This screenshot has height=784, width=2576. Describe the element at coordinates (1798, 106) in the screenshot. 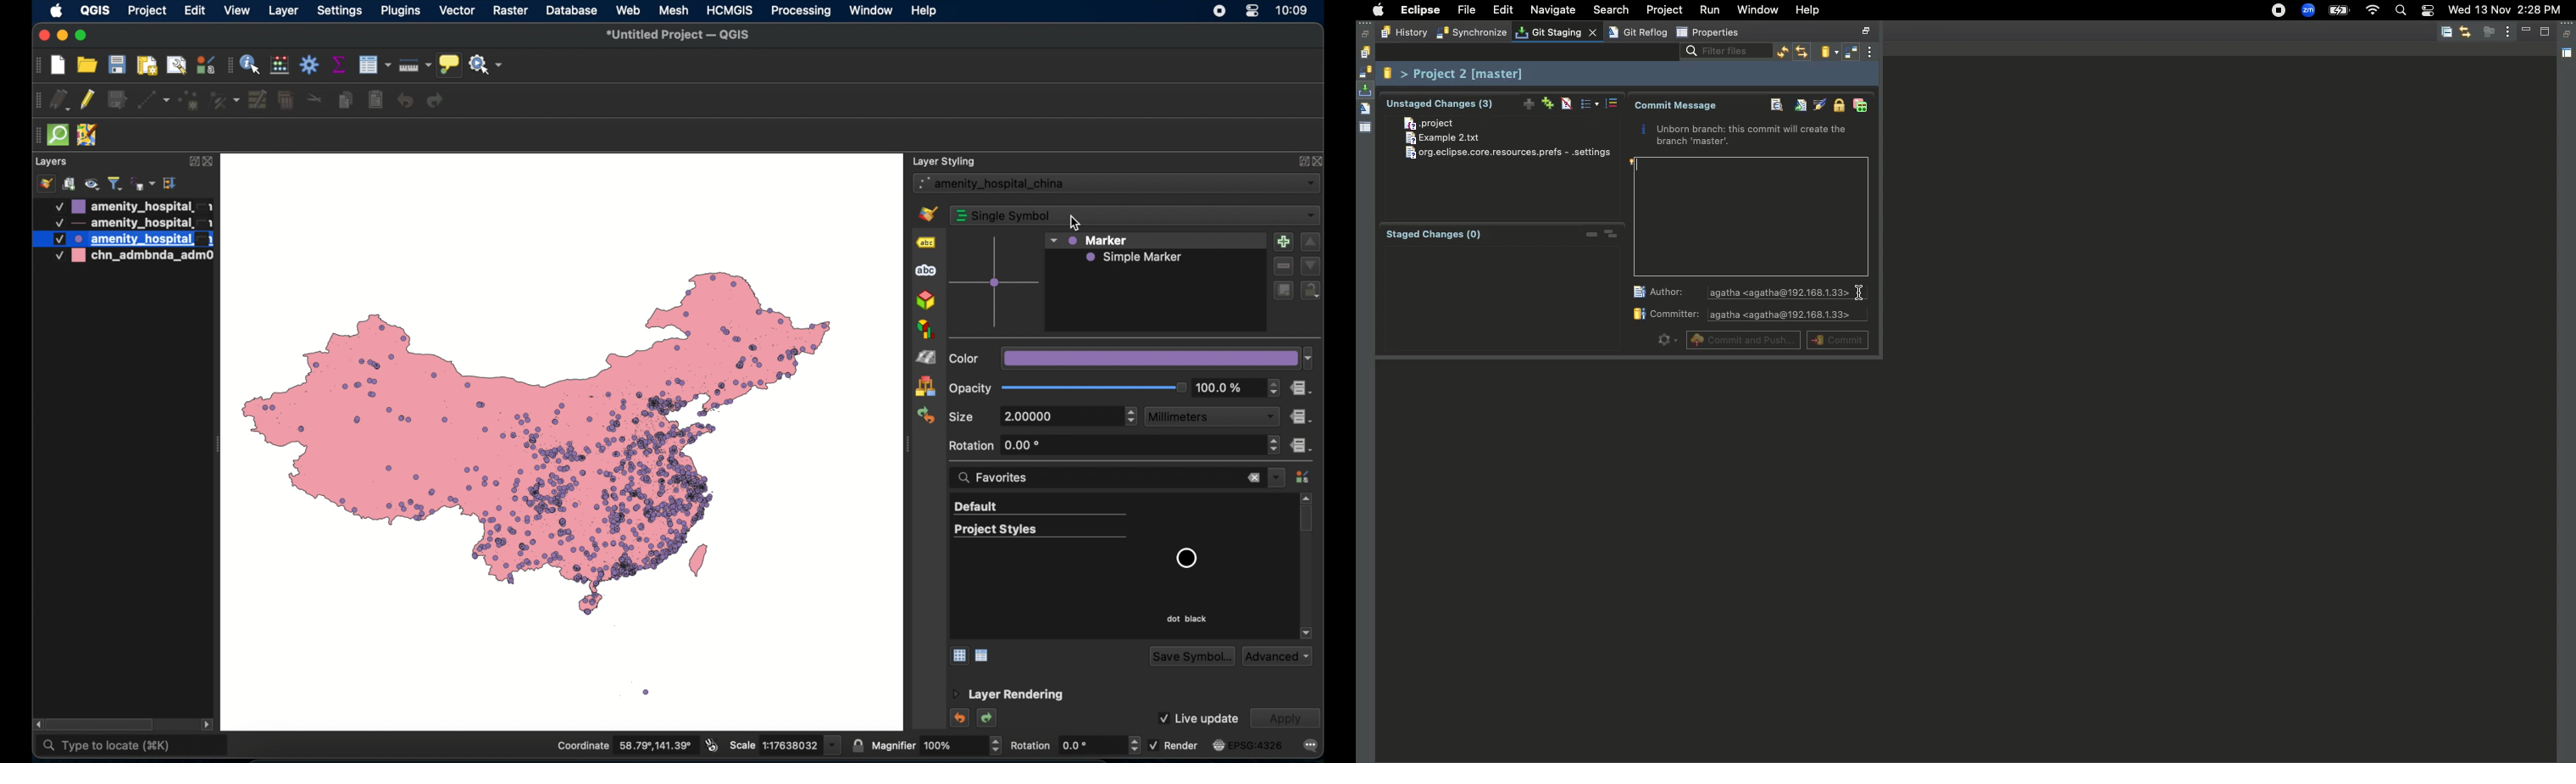

I see `Amend` at that location.